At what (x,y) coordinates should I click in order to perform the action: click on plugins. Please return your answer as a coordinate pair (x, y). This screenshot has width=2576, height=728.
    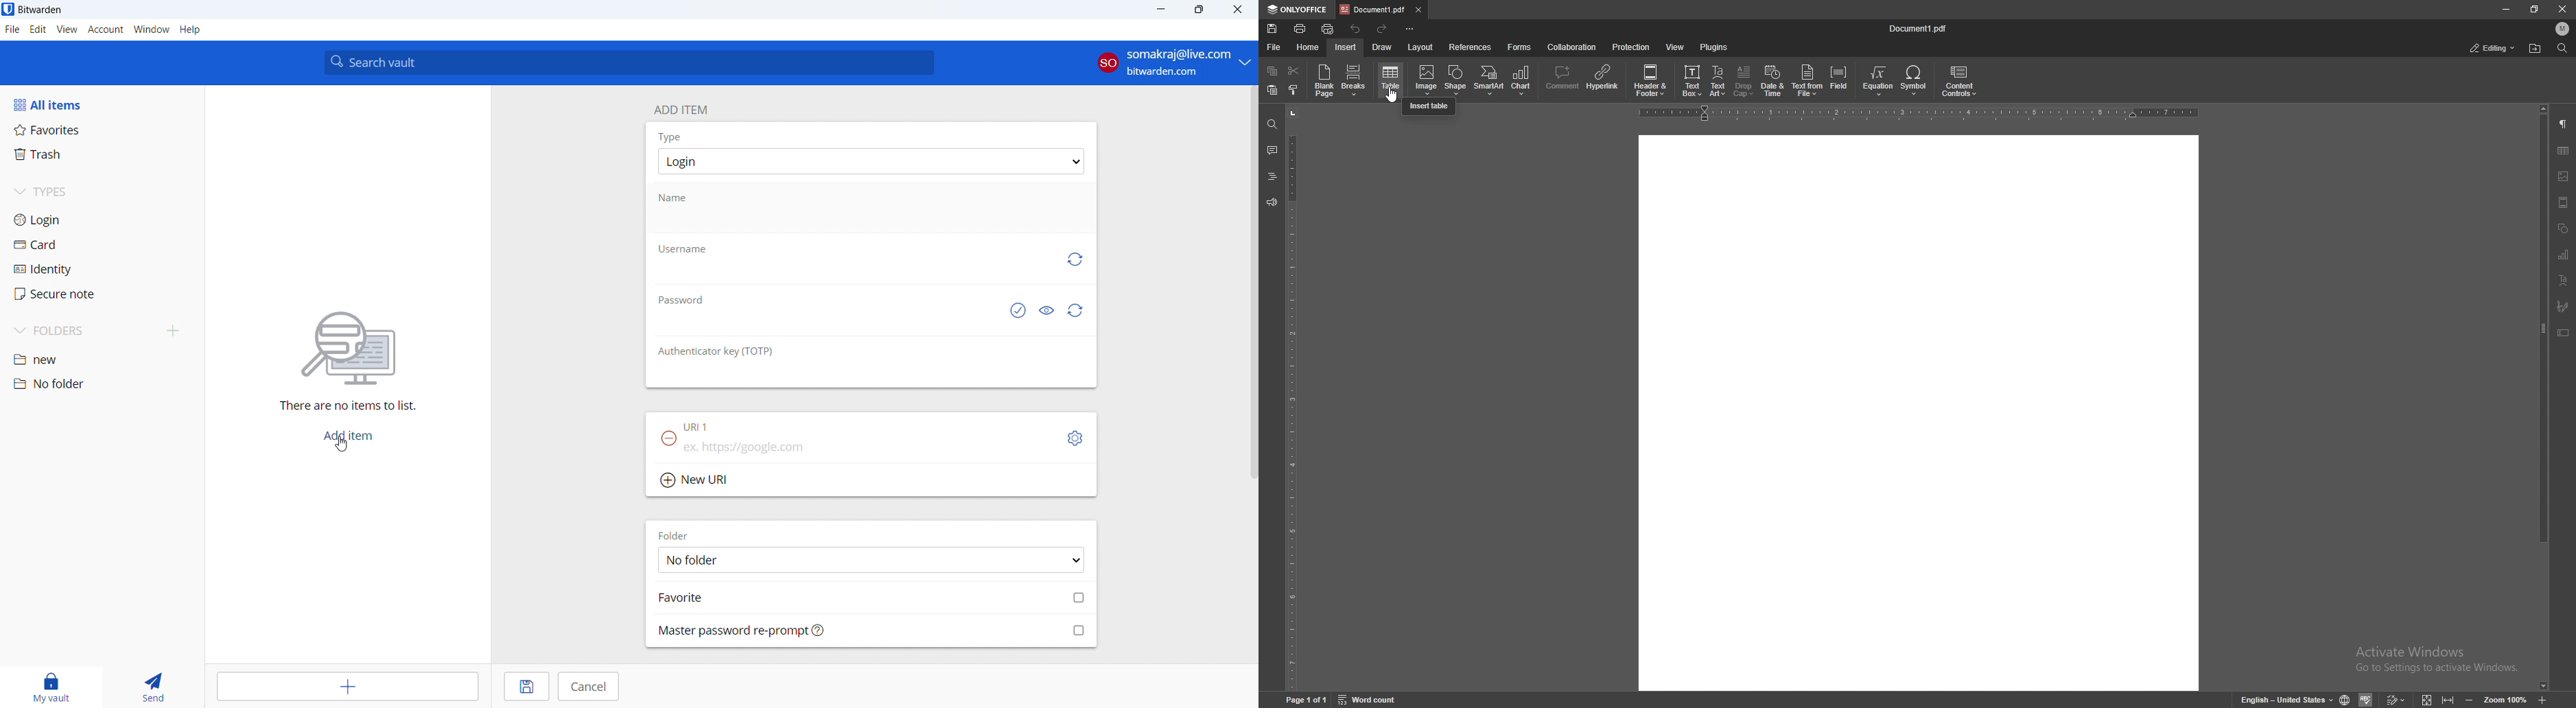
    Looking at the image, I should click on (1716, 47).